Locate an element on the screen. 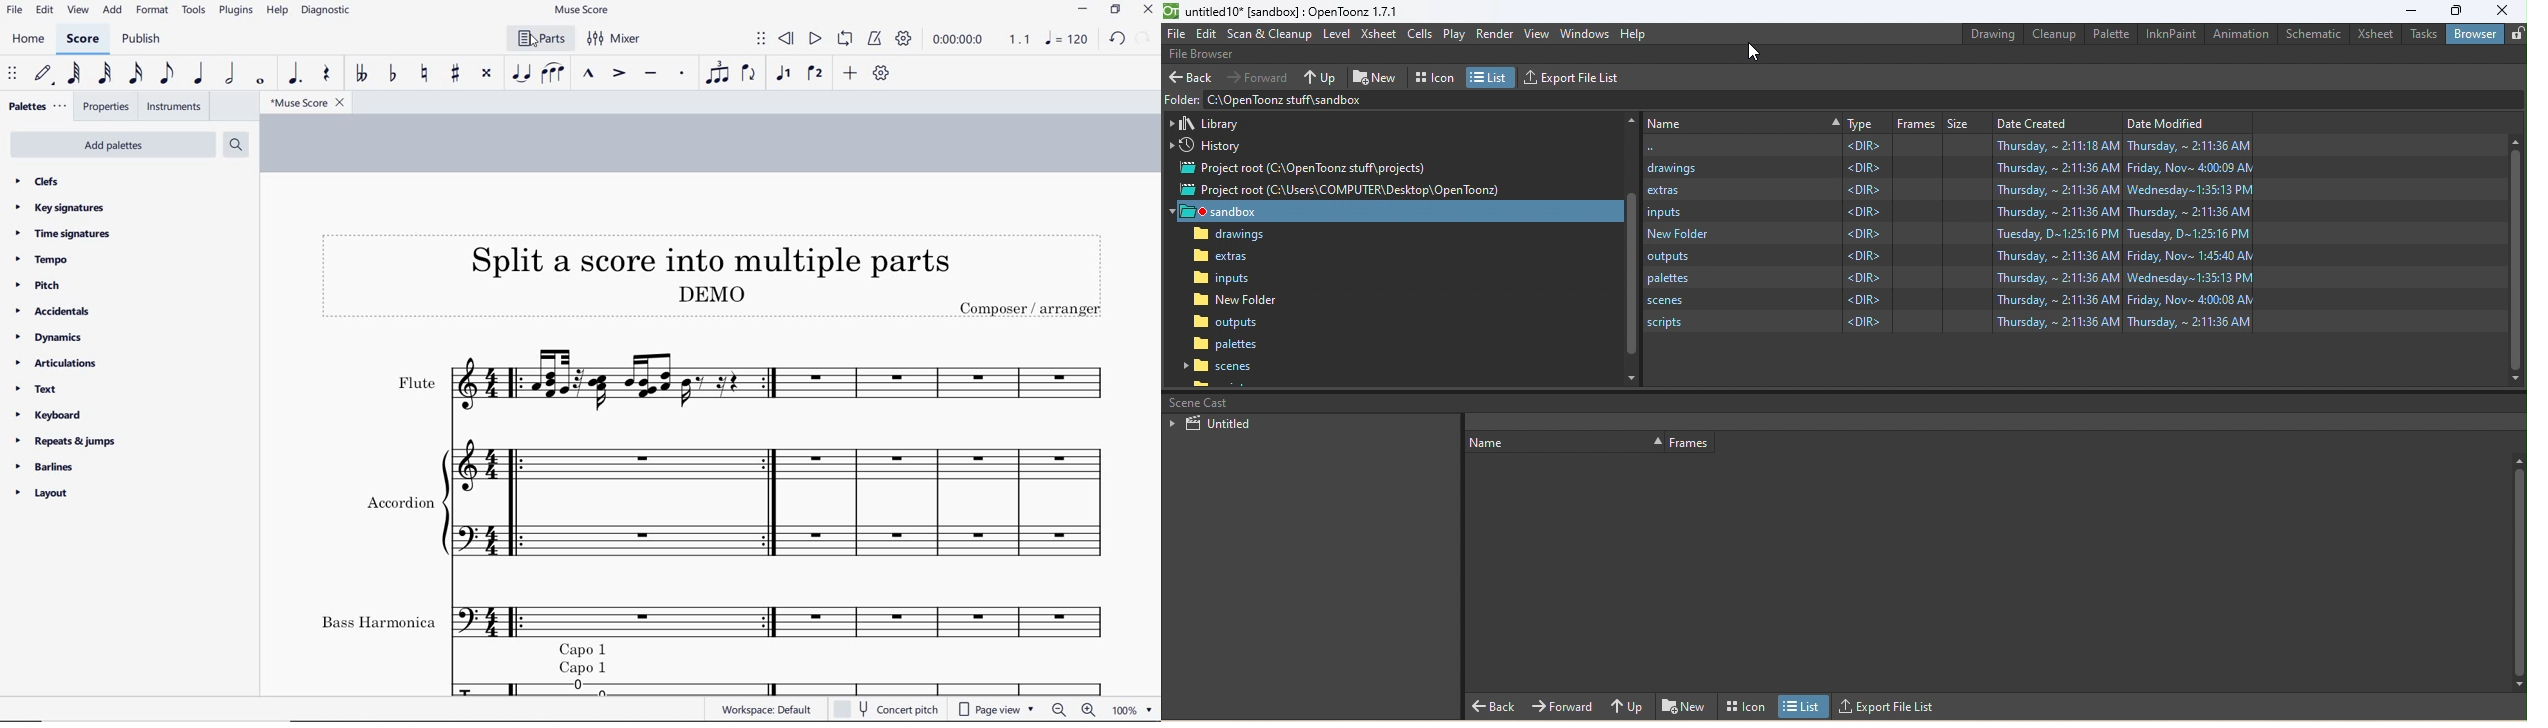 This screenshot has width=2548, height=728. Instrument: Flute is located at coordinates (697, 378).